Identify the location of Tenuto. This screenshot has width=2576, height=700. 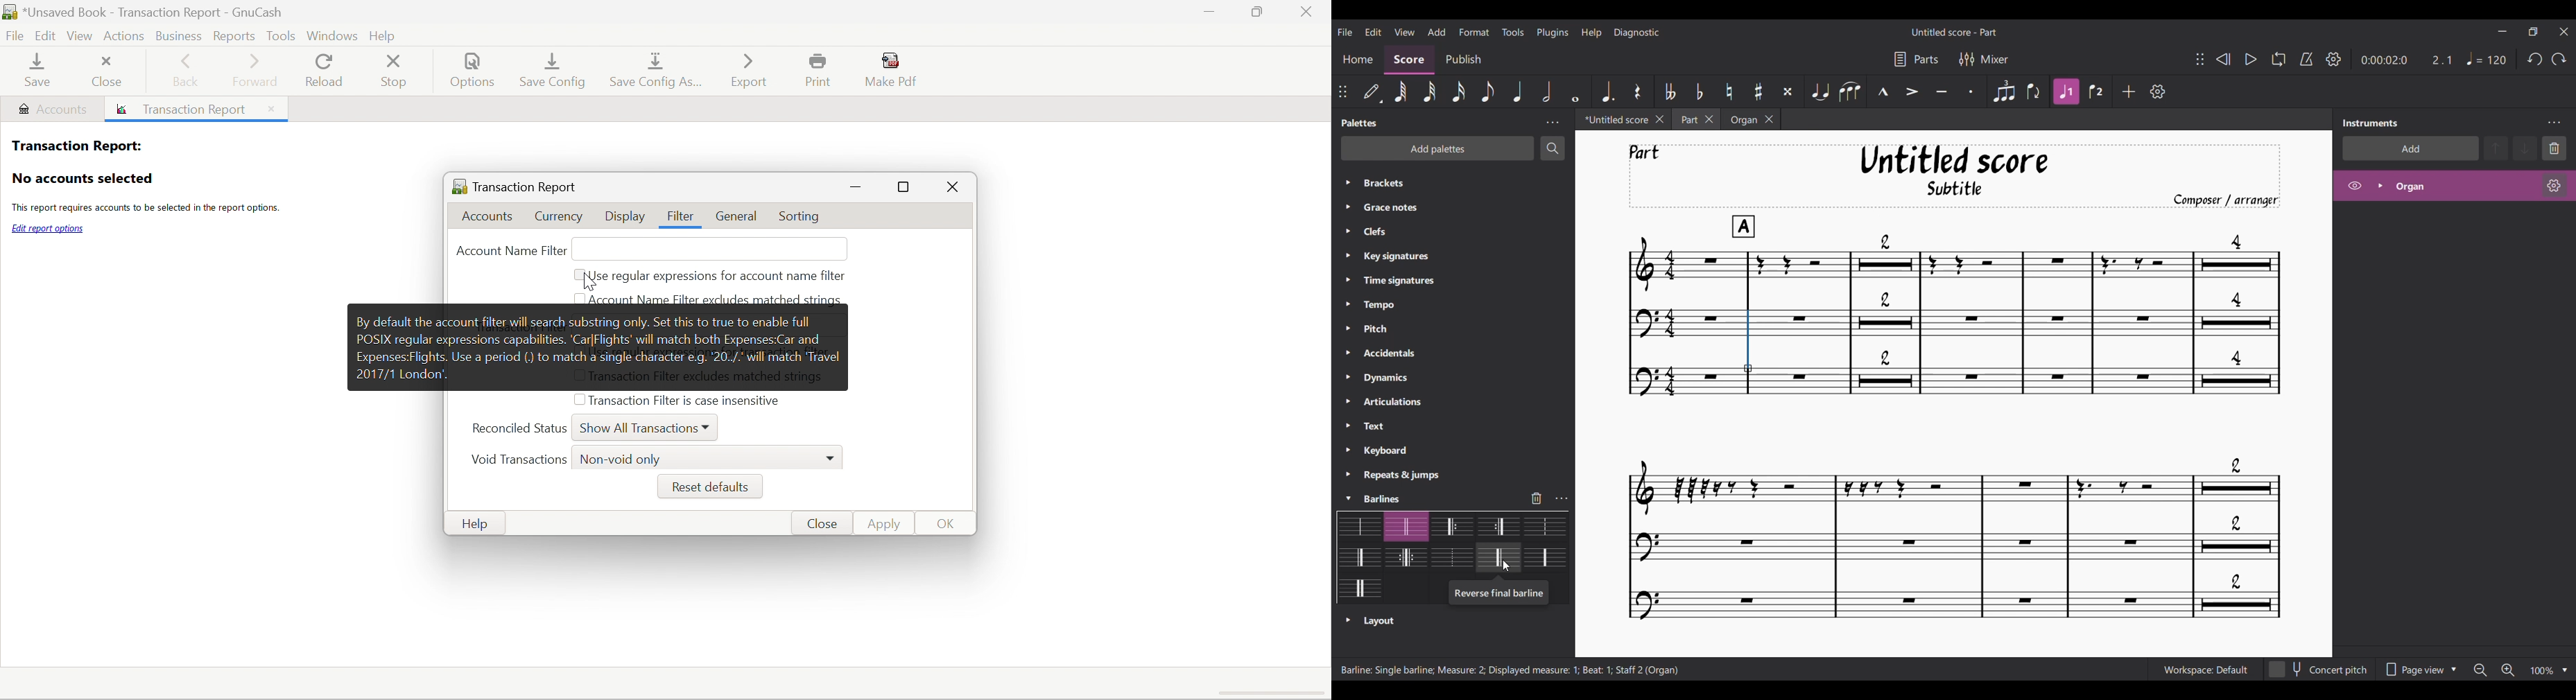
(1942, 91).